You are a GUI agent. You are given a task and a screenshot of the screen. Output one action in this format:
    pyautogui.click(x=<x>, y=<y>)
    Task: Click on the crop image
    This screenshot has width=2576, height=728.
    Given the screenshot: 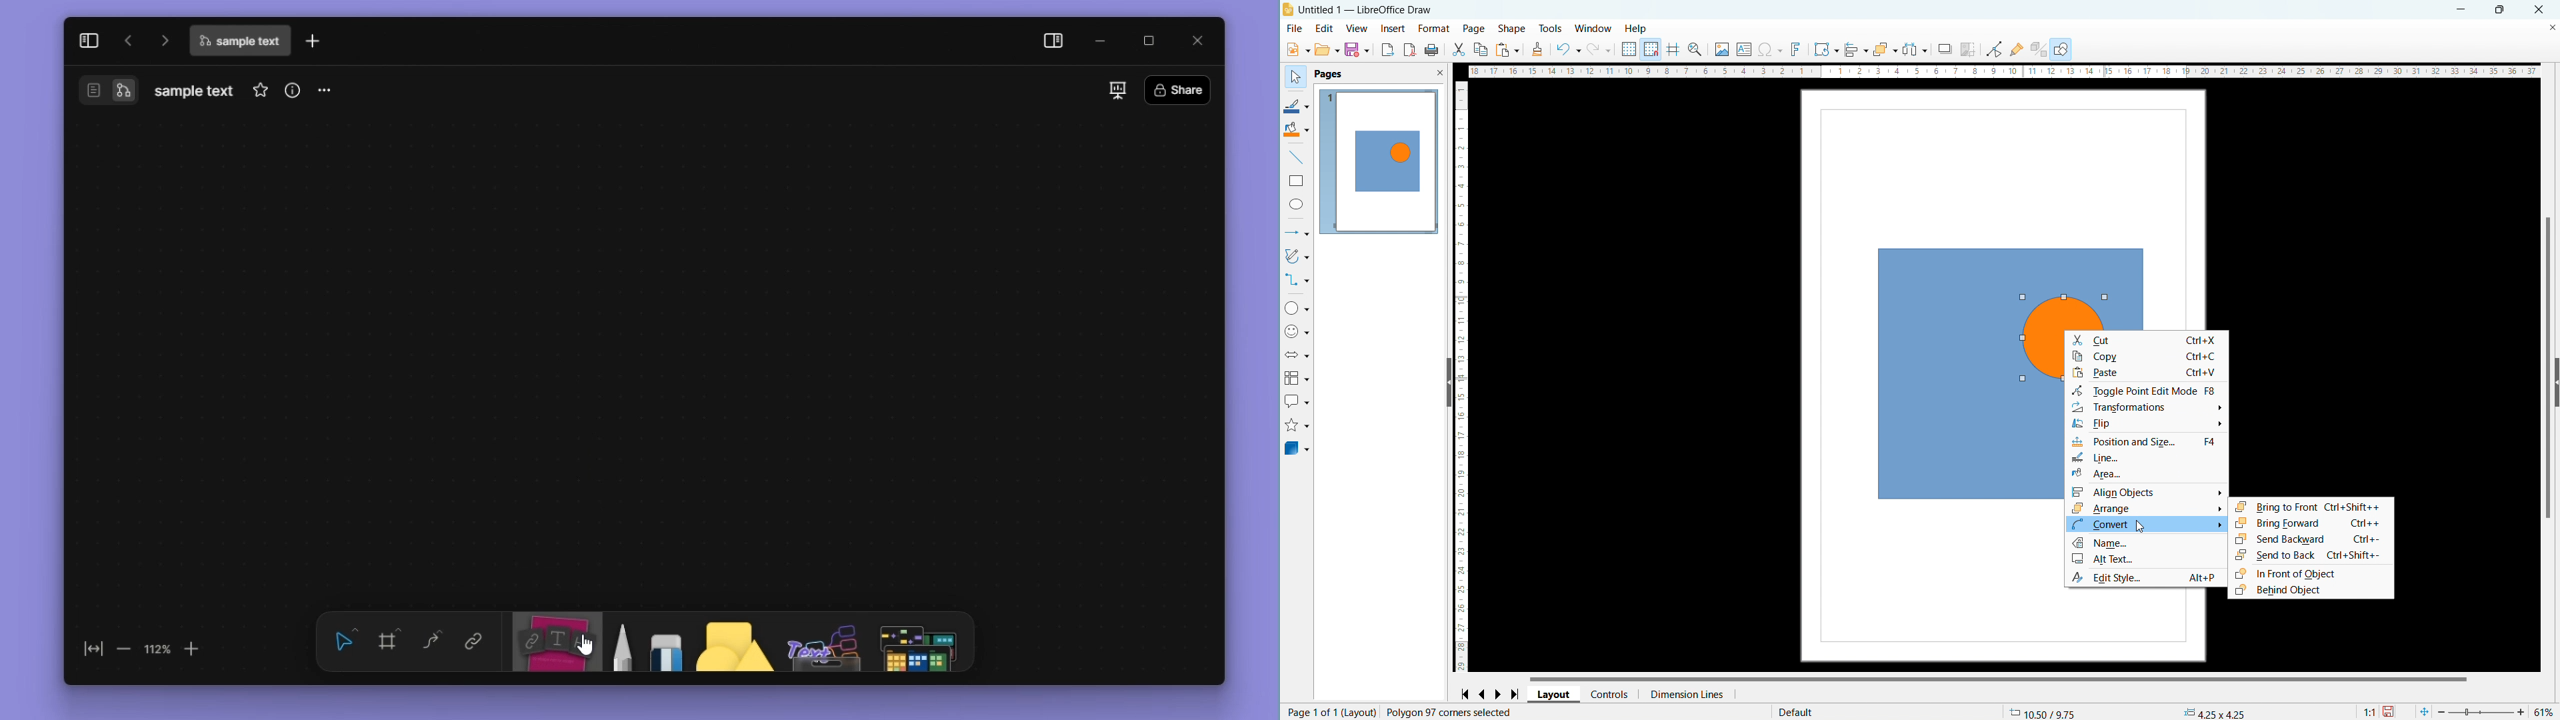 What is the action you would take?
    pyautogui.click(x=1968, y=49)
    